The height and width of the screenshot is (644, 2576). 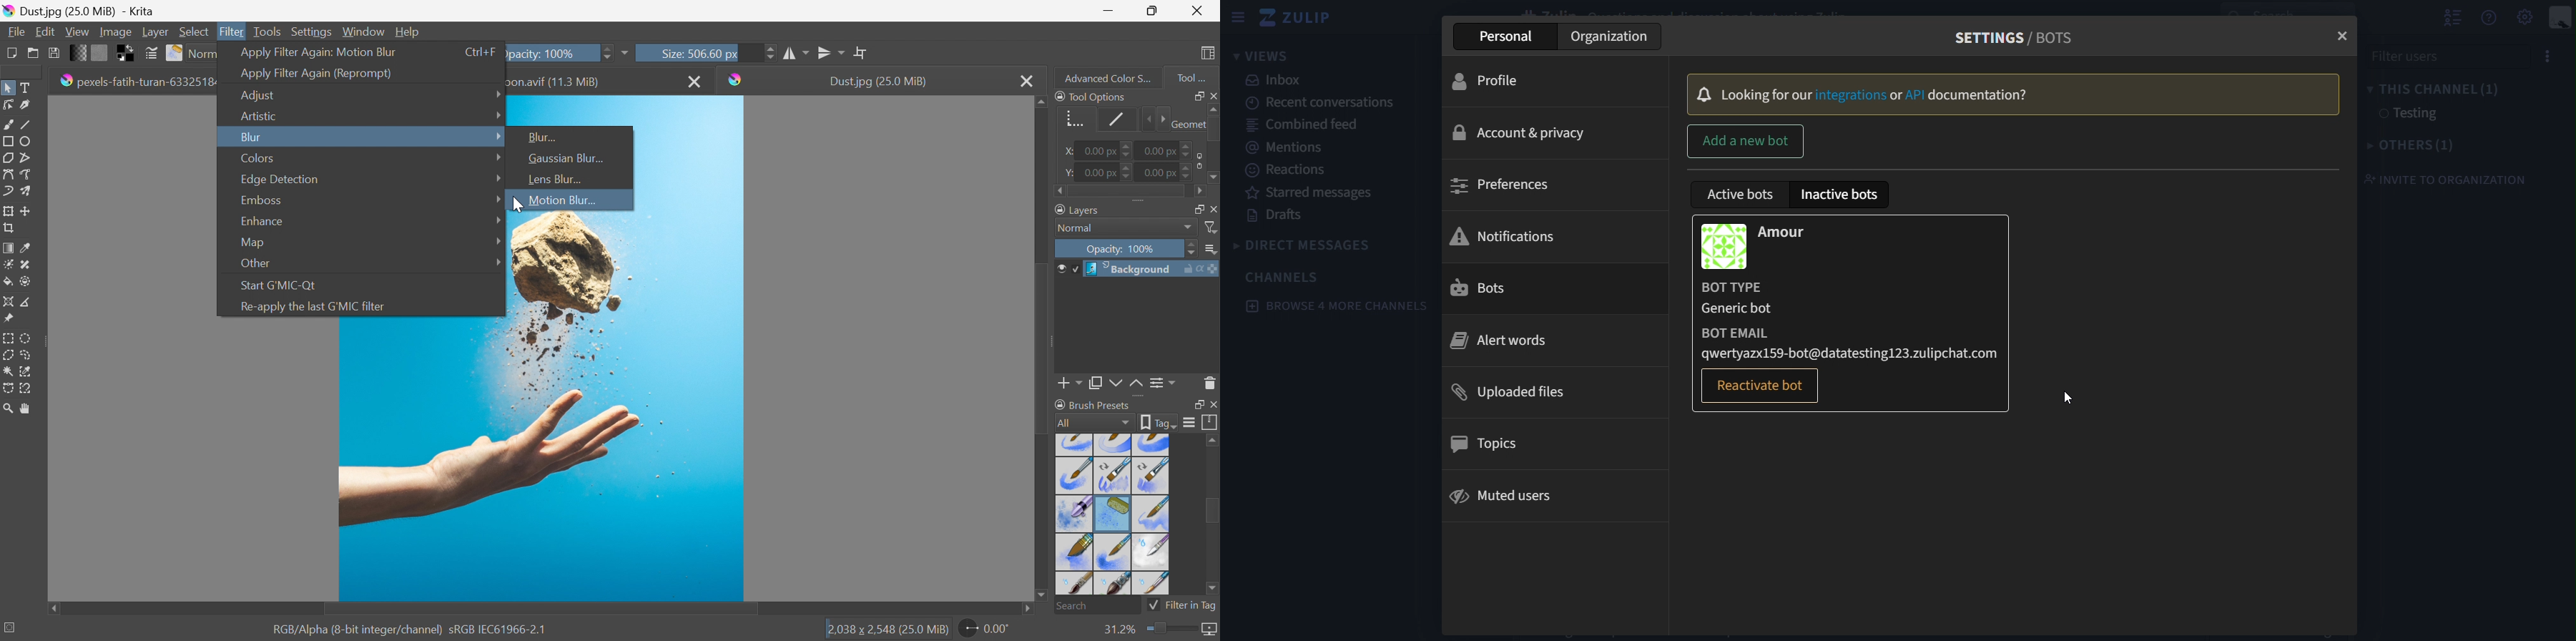 What do you see at coordinates (8, 282) in the screenshot?
I see `Fill a contiguous area of color with a color or a fill selection` at bounding box center [8, 282].